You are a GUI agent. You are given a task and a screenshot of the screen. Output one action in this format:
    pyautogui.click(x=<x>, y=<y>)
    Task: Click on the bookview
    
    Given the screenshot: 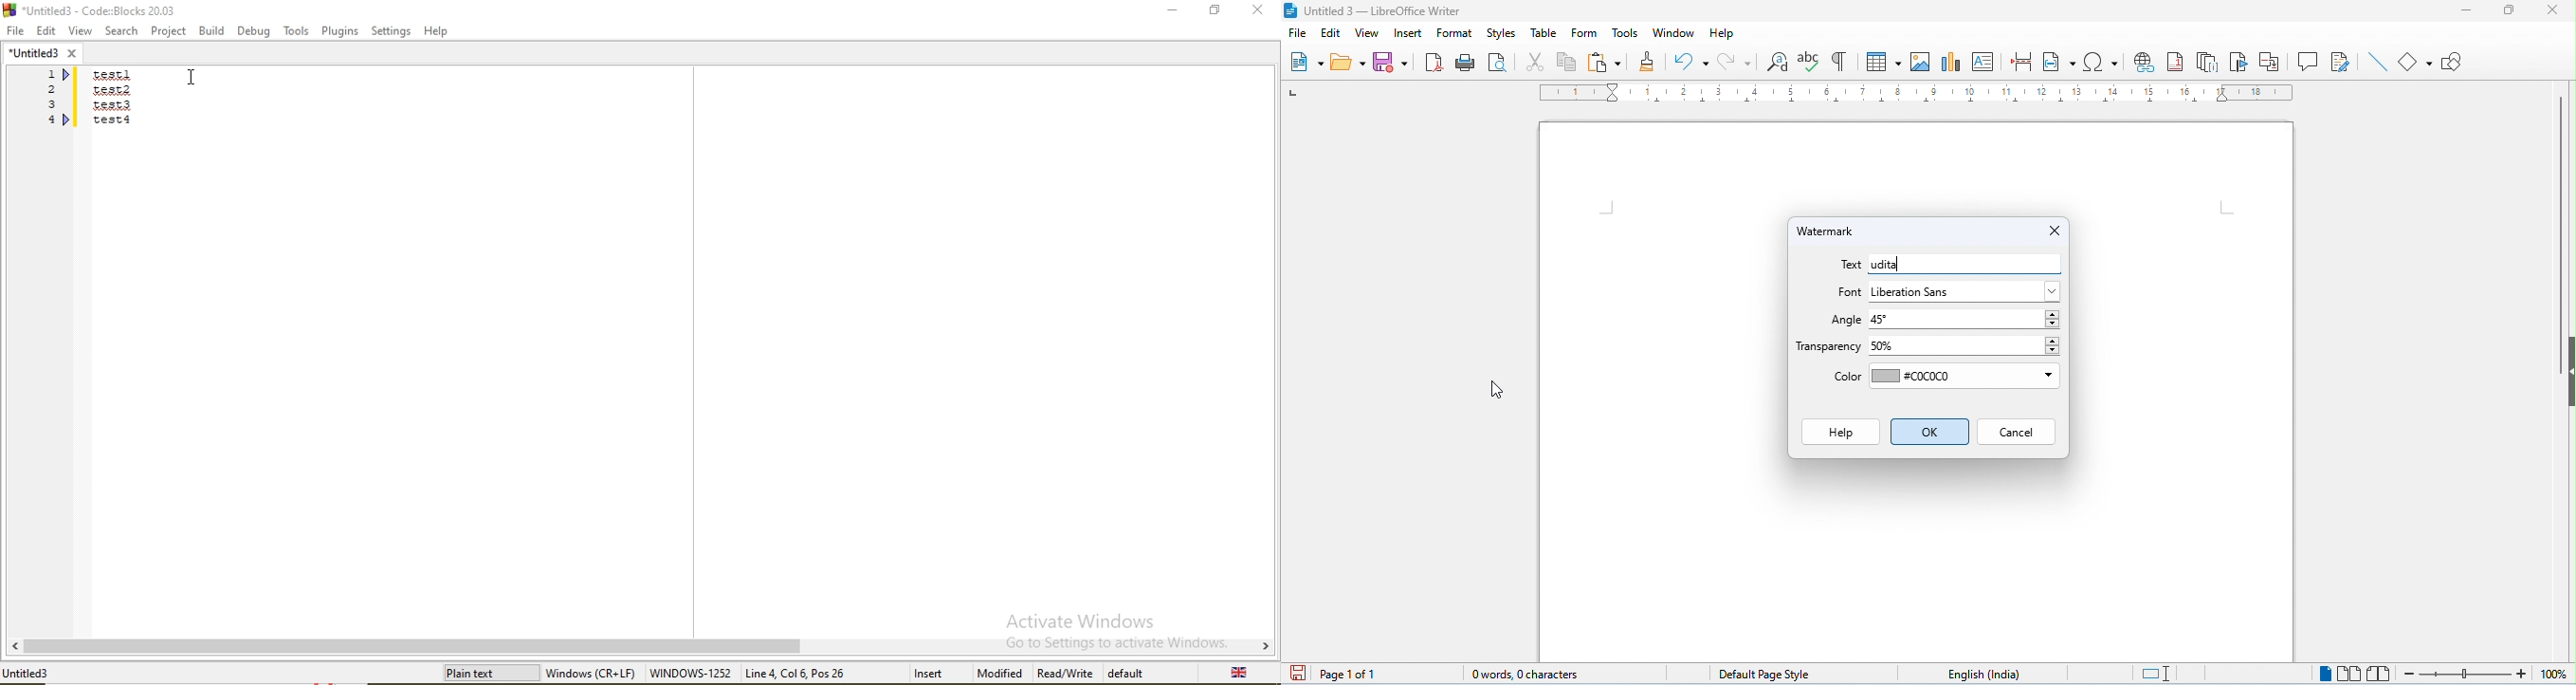 What is the action you would take?
    pyautogui.click(x=2382, y=674)
    